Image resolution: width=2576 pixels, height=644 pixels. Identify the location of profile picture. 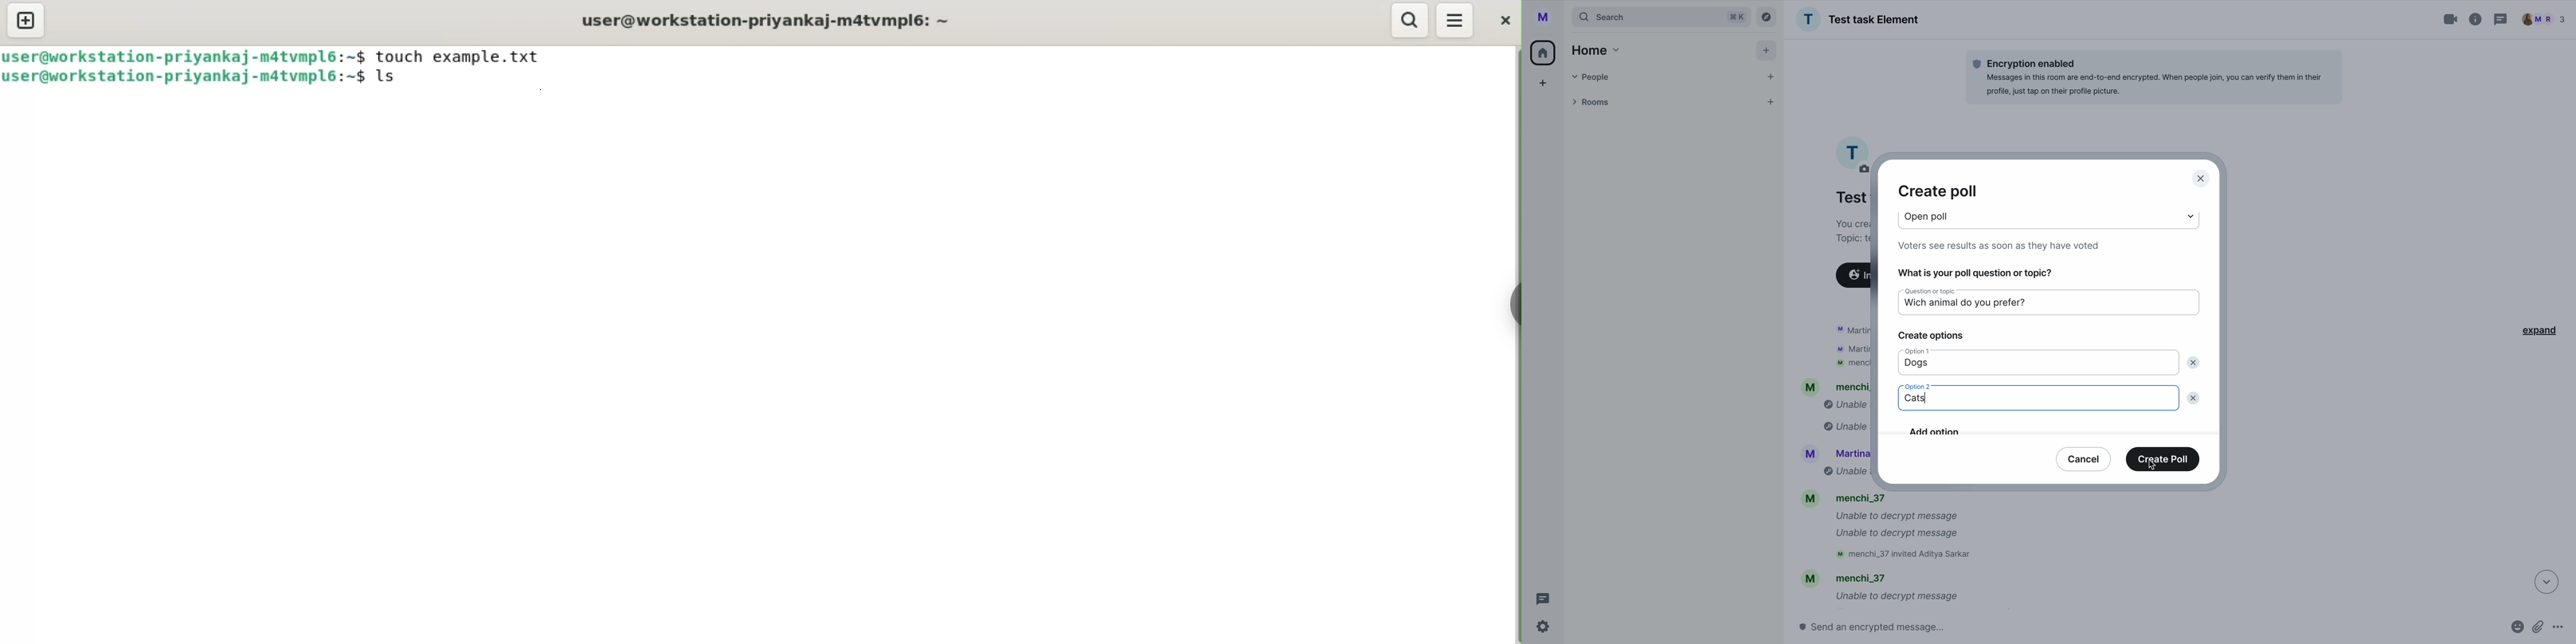
(1547, 17).